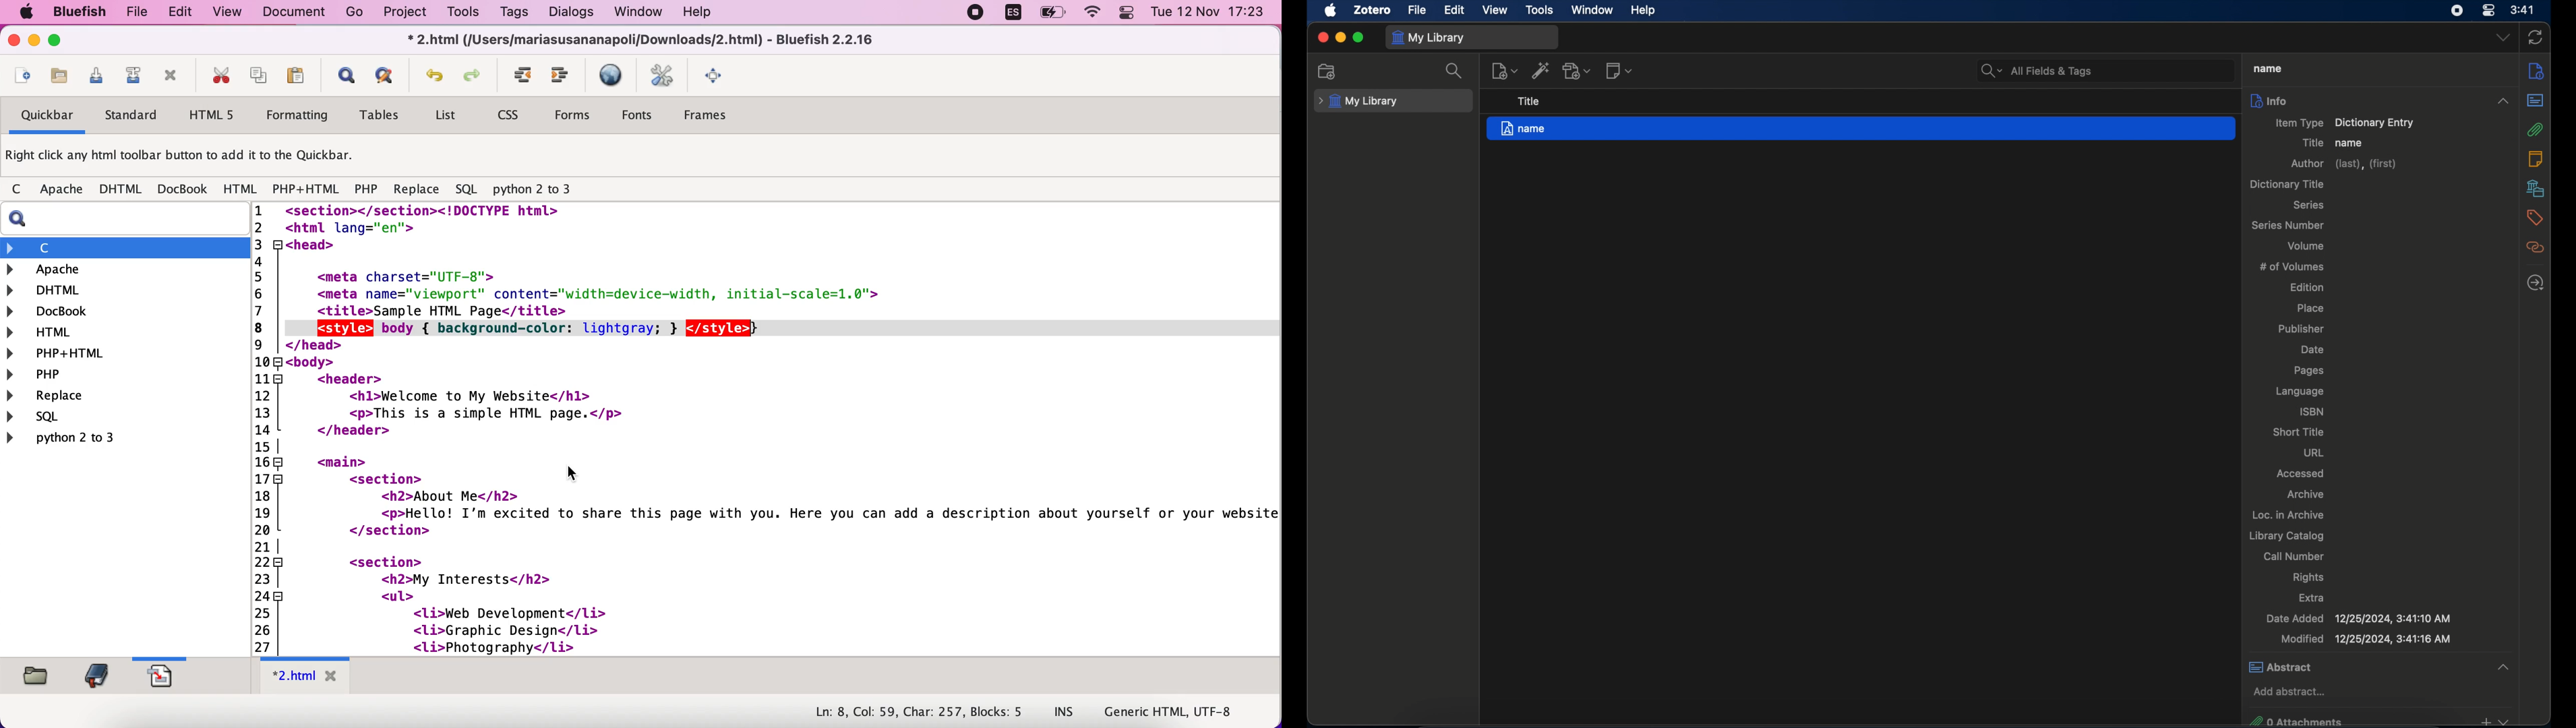 This screenshot has width=2576, height=728. What do you see at coordinates (2366, 639) in the screenshot?
I see `modified` at bounding box center [2366, 639].